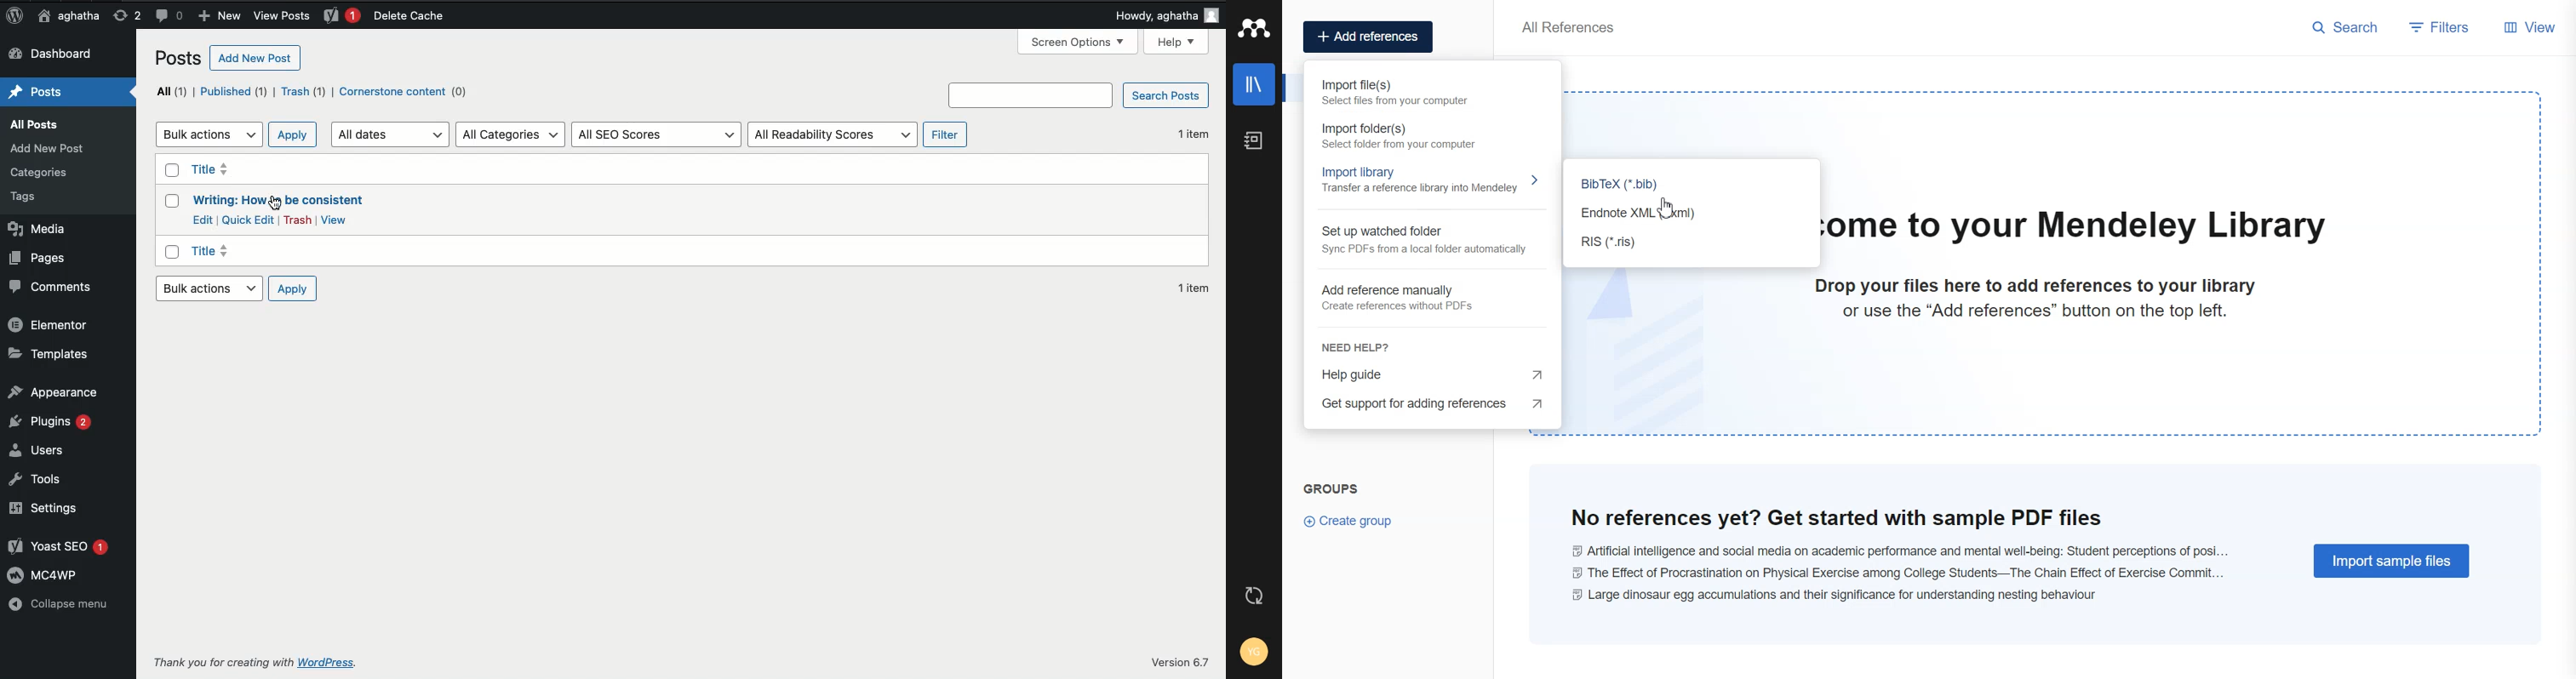  What do you see at coordinates (55, 288) in the screenshot?
I see `Comments` at bounding box center [55, 288].